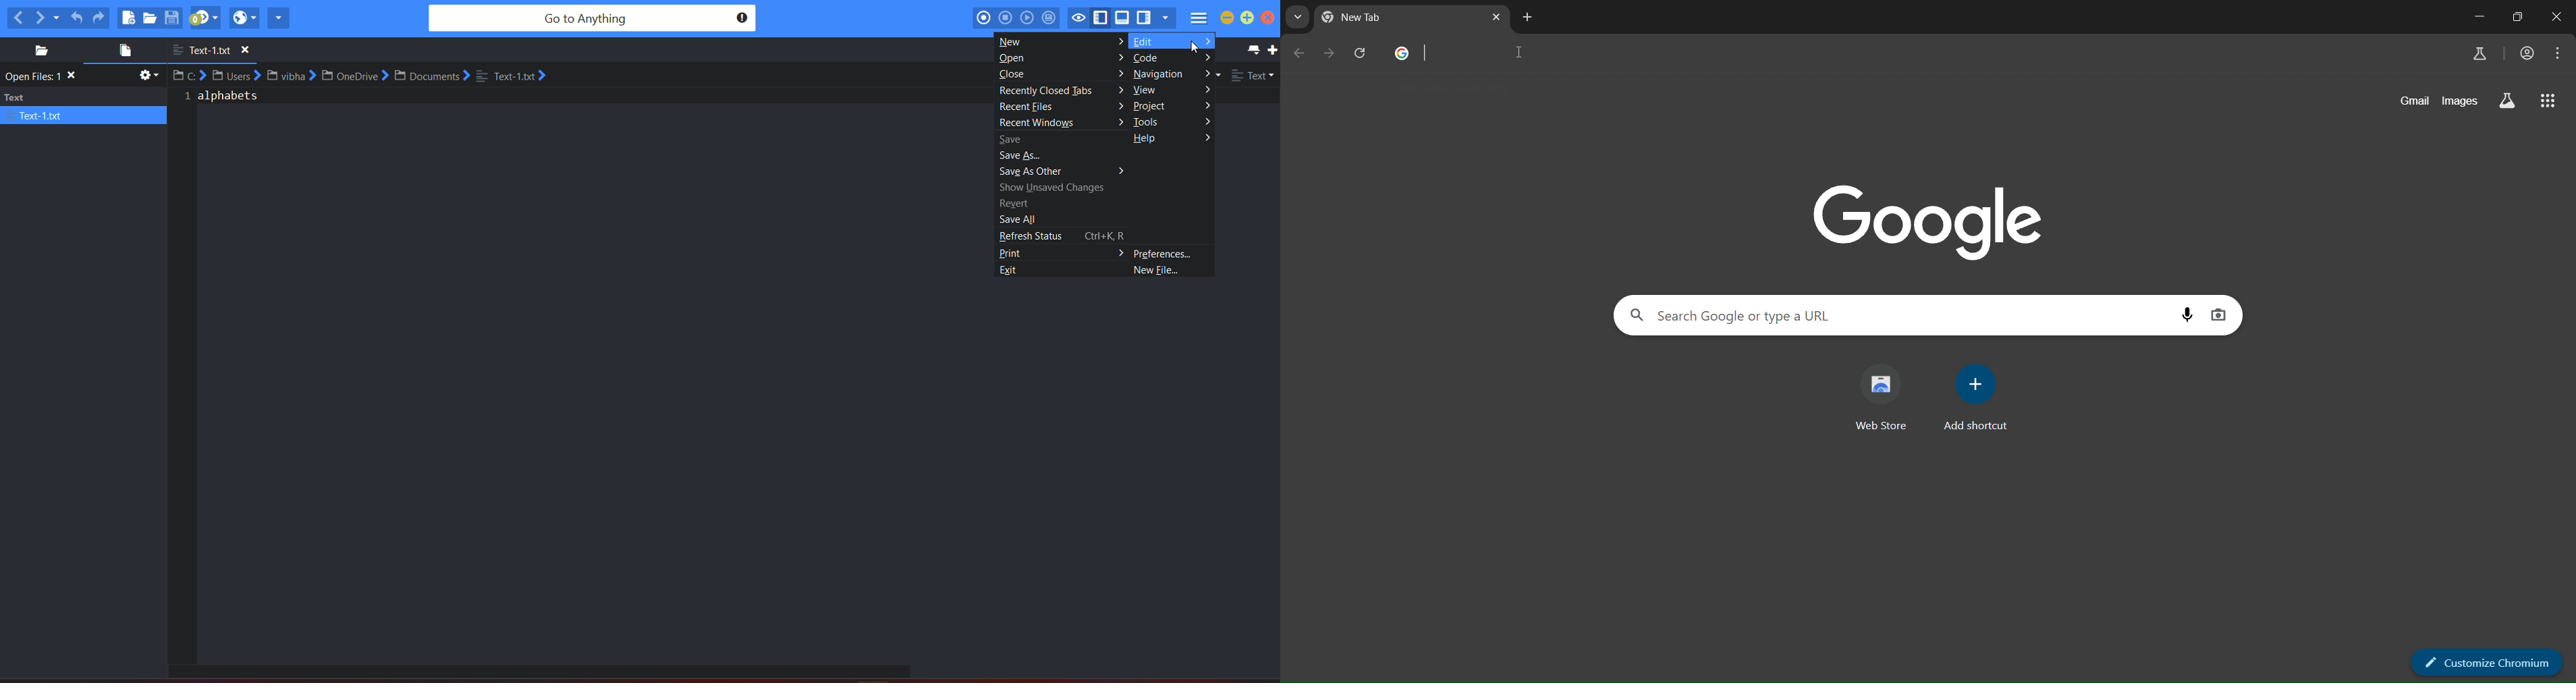  What do you see at coordinates (1144, 19) in the screenshot?
I see `show/hide right pane` at bounding box center [1144, 19].